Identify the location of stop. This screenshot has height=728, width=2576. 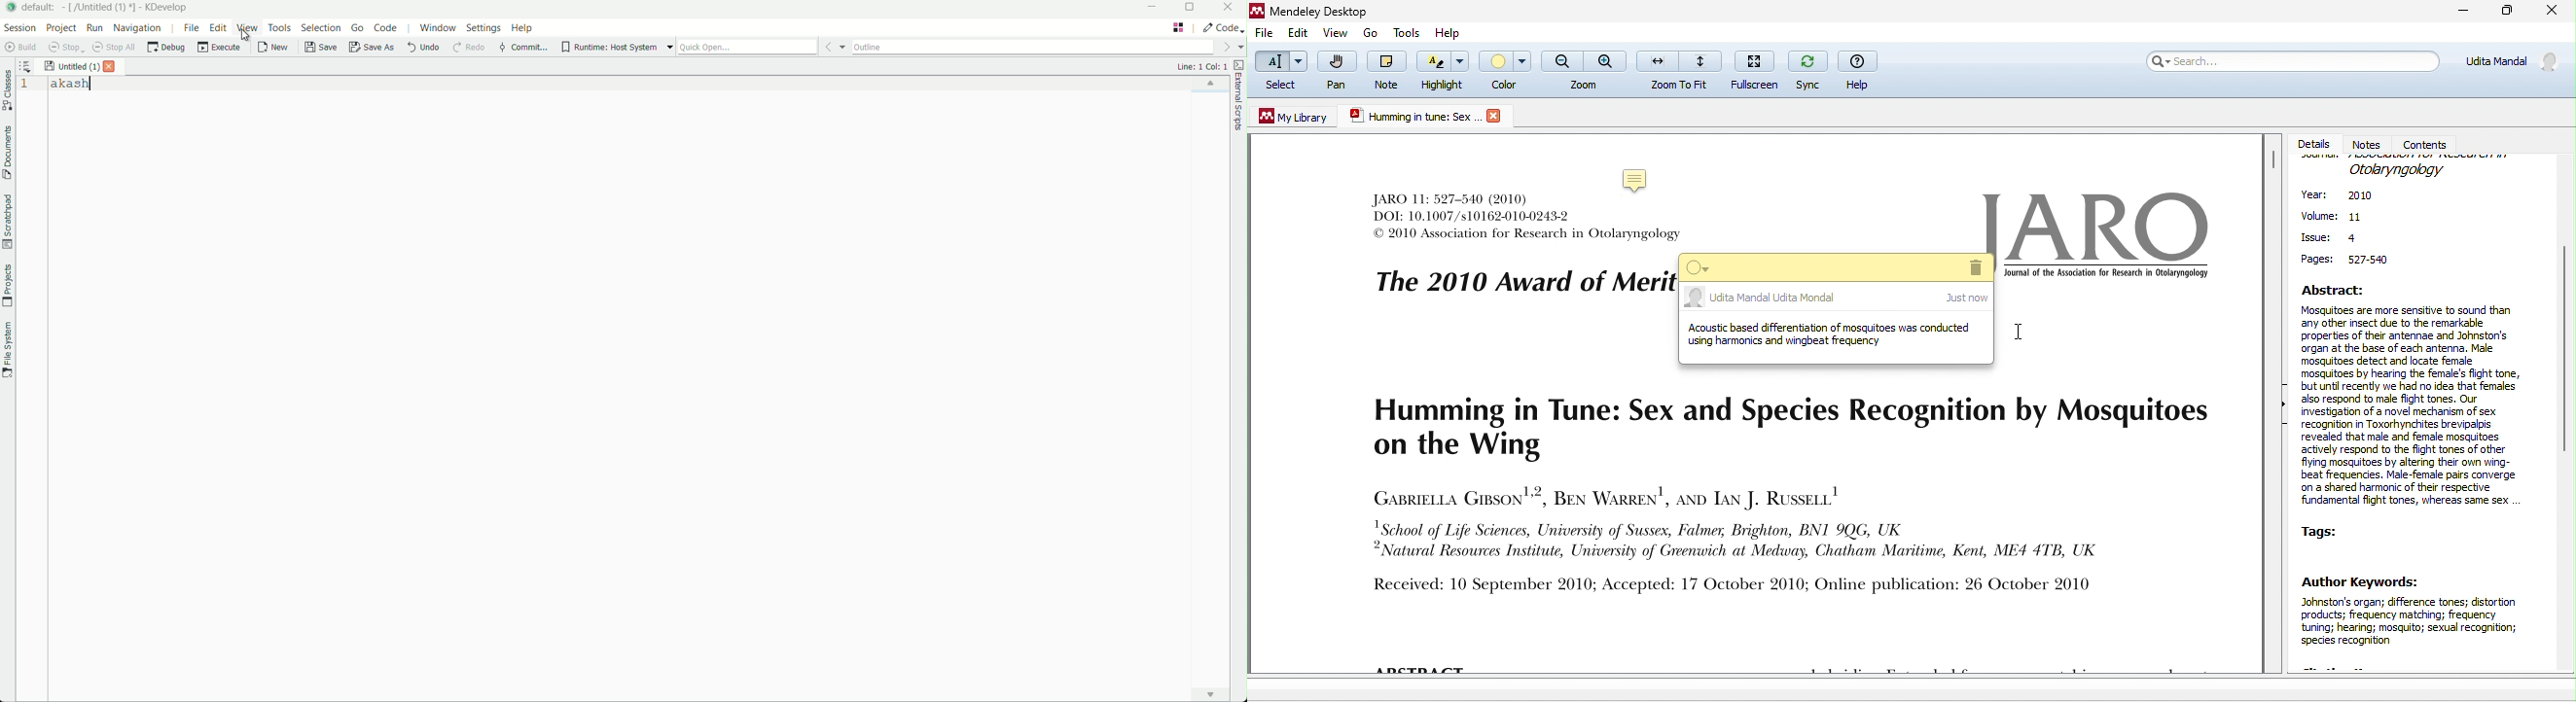
(65, 47).